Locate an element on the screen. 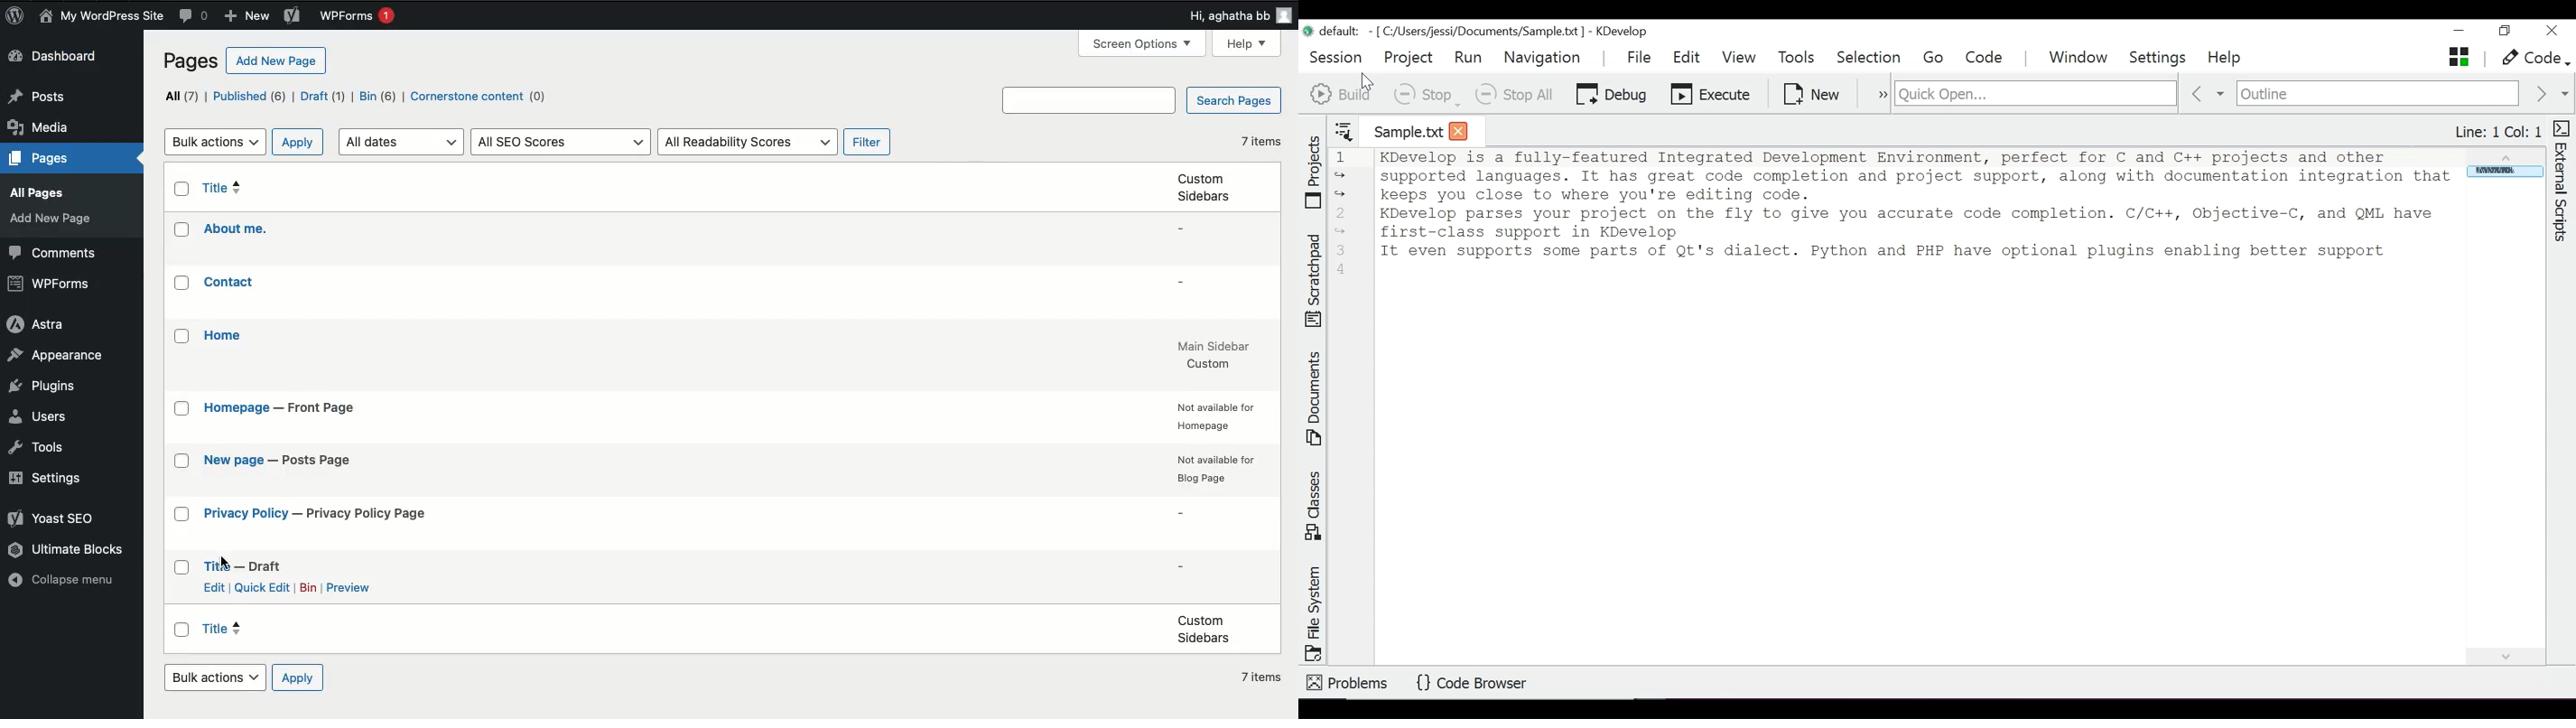  Yoast is located at coordinates (53, 518).